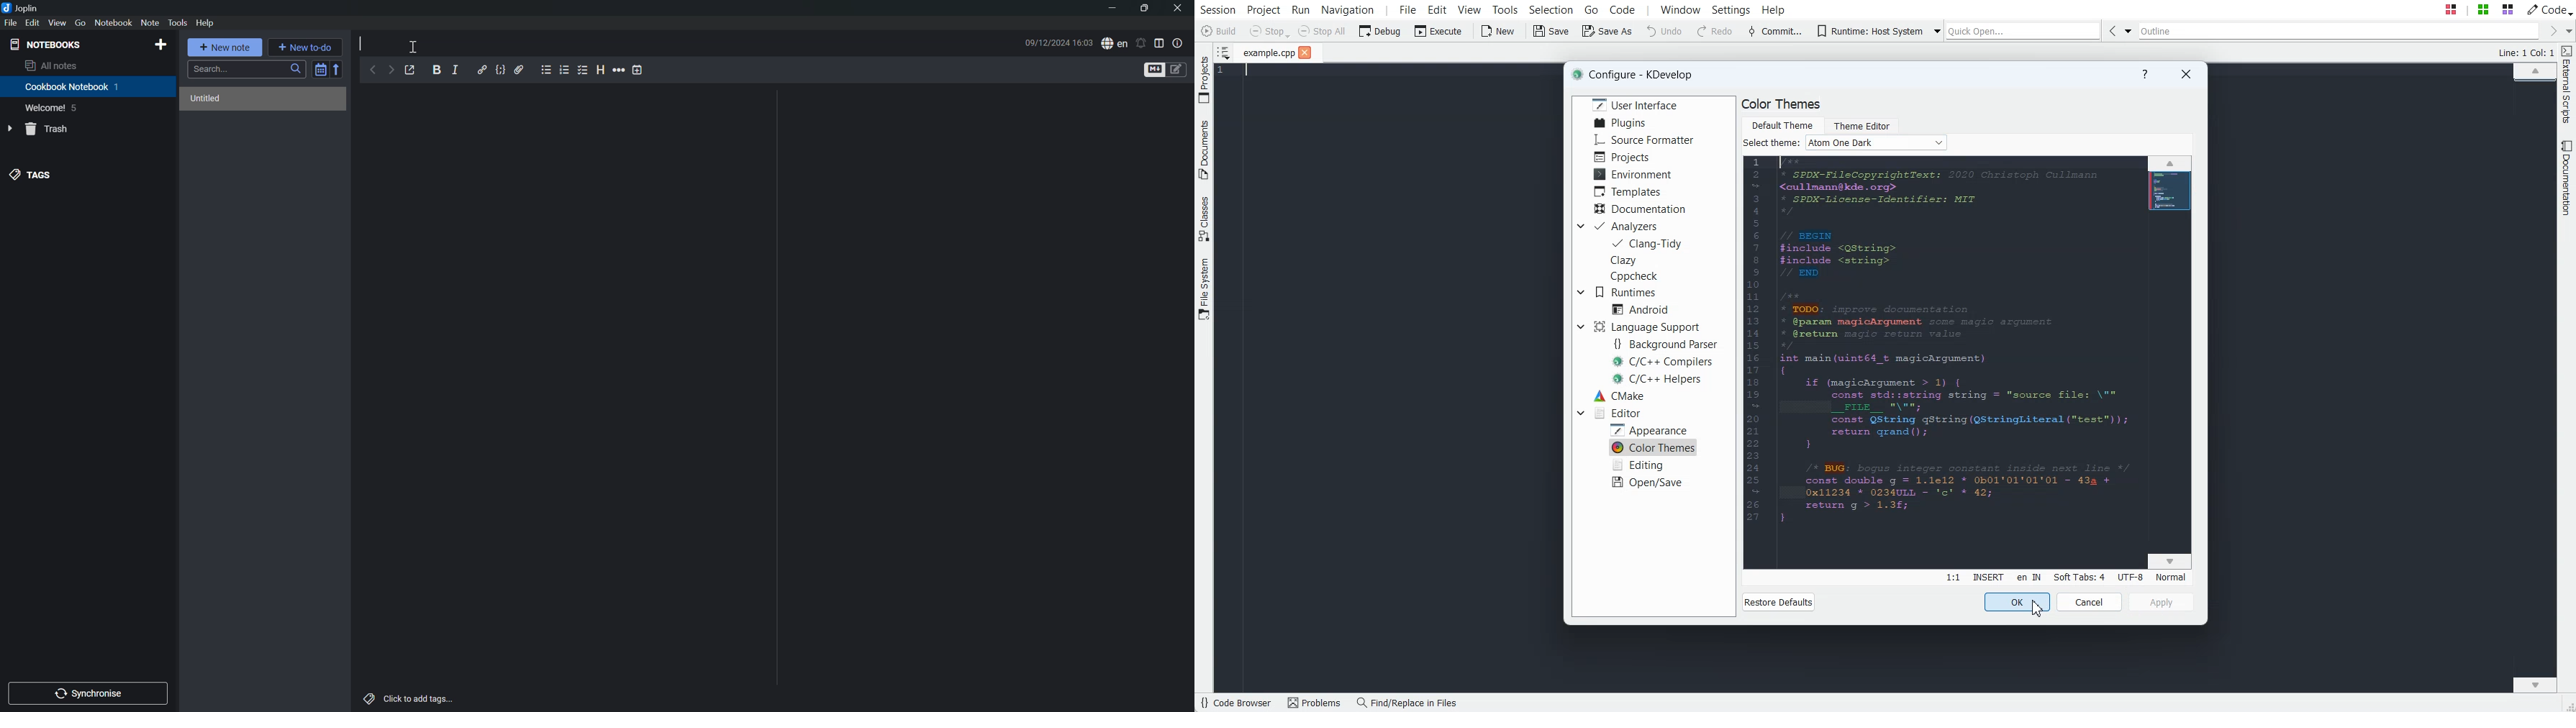  I want to click on Search, so click(246, 69).